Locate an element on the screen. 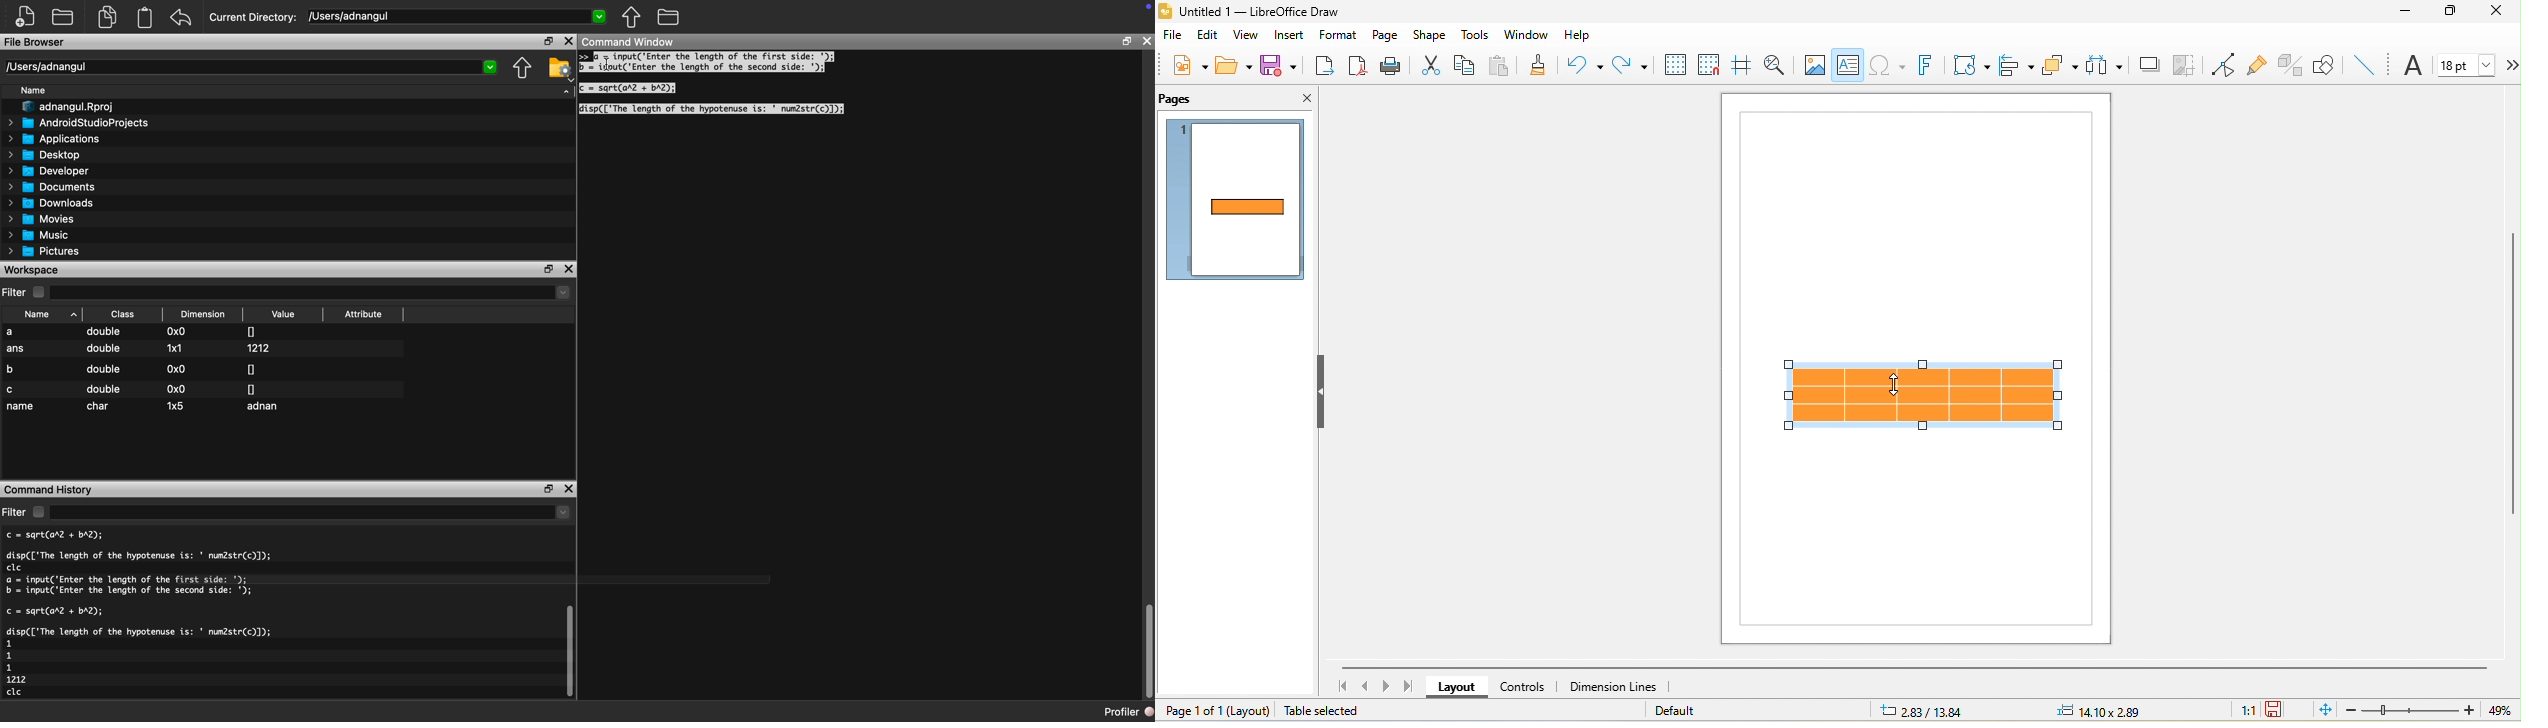 This screenshot has height=728, width=2548. horizontal scroll bar is located at coordinates (1914, 667).